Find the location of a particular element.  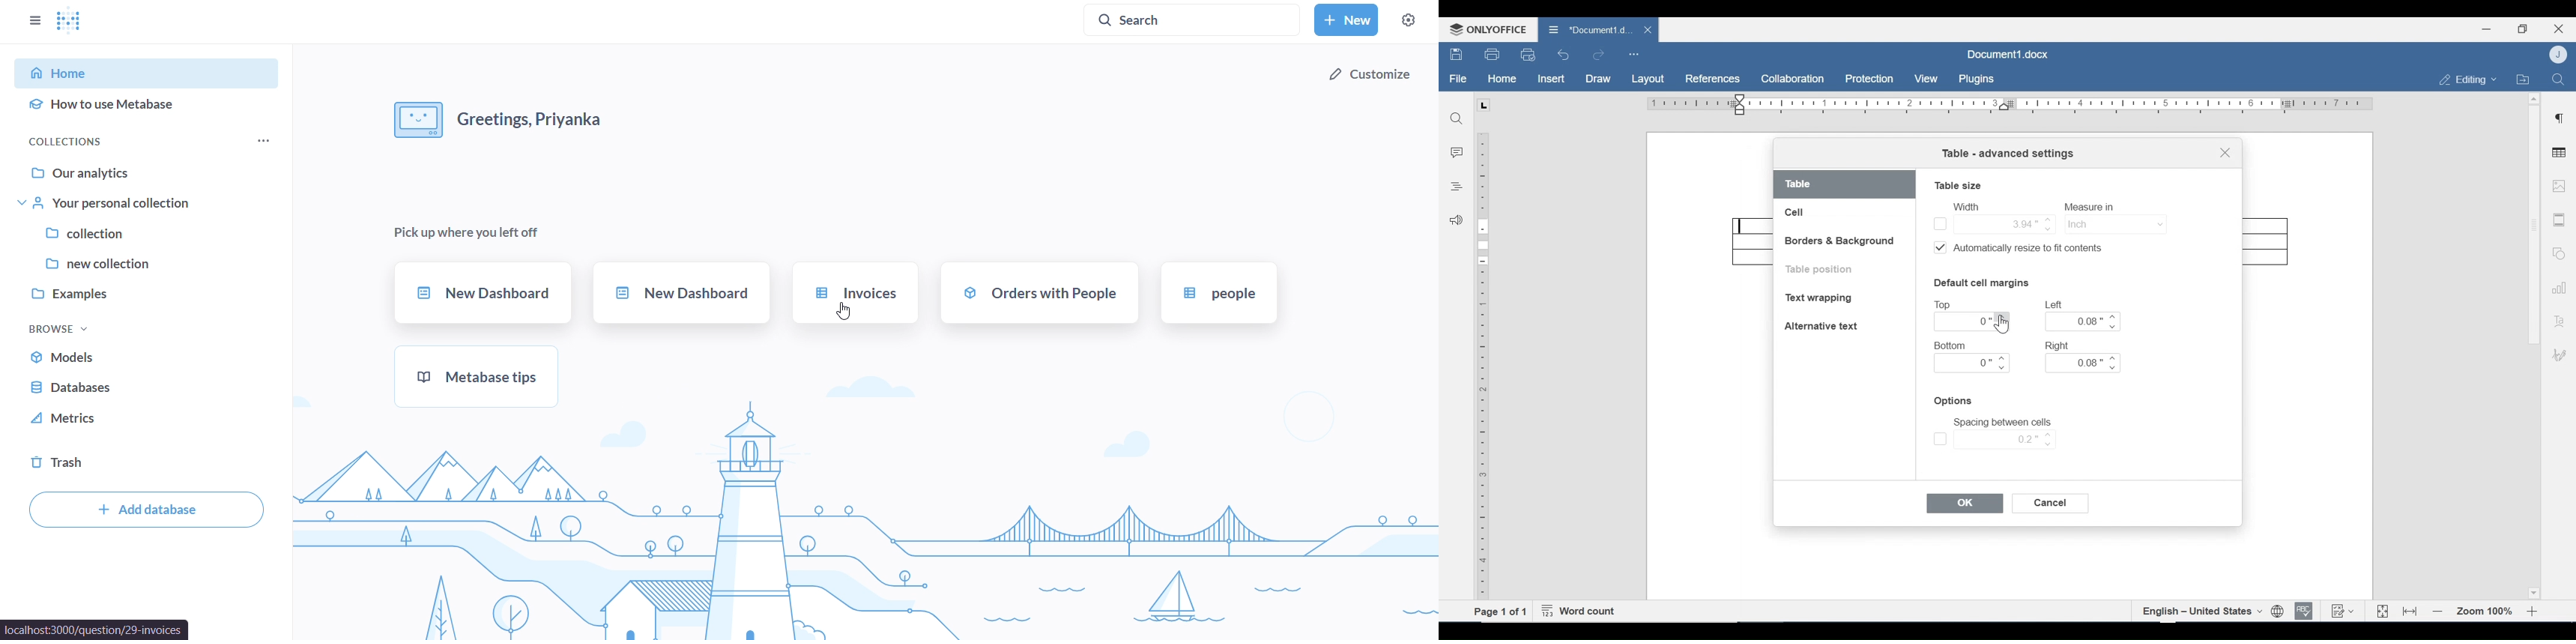

Spacing between cells is located at coordinates (2003, 423).